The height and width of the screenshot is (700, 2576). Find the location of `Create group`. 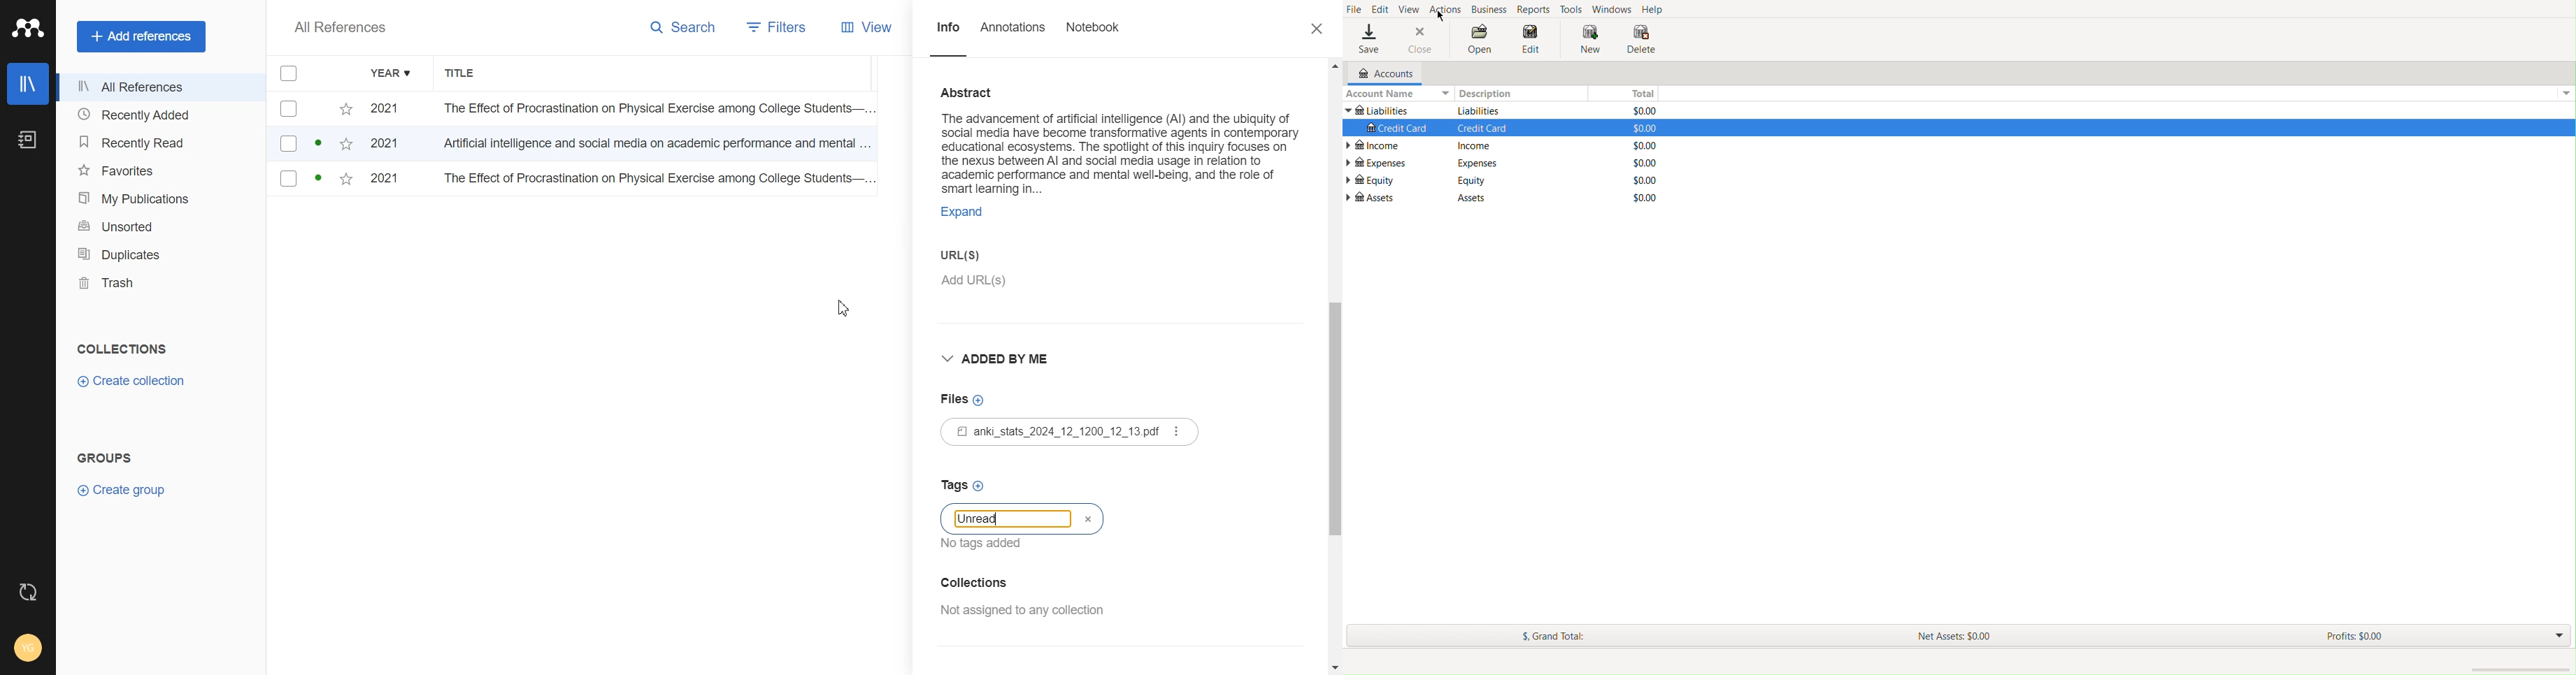

Create group is located at coordinates (121, 490).